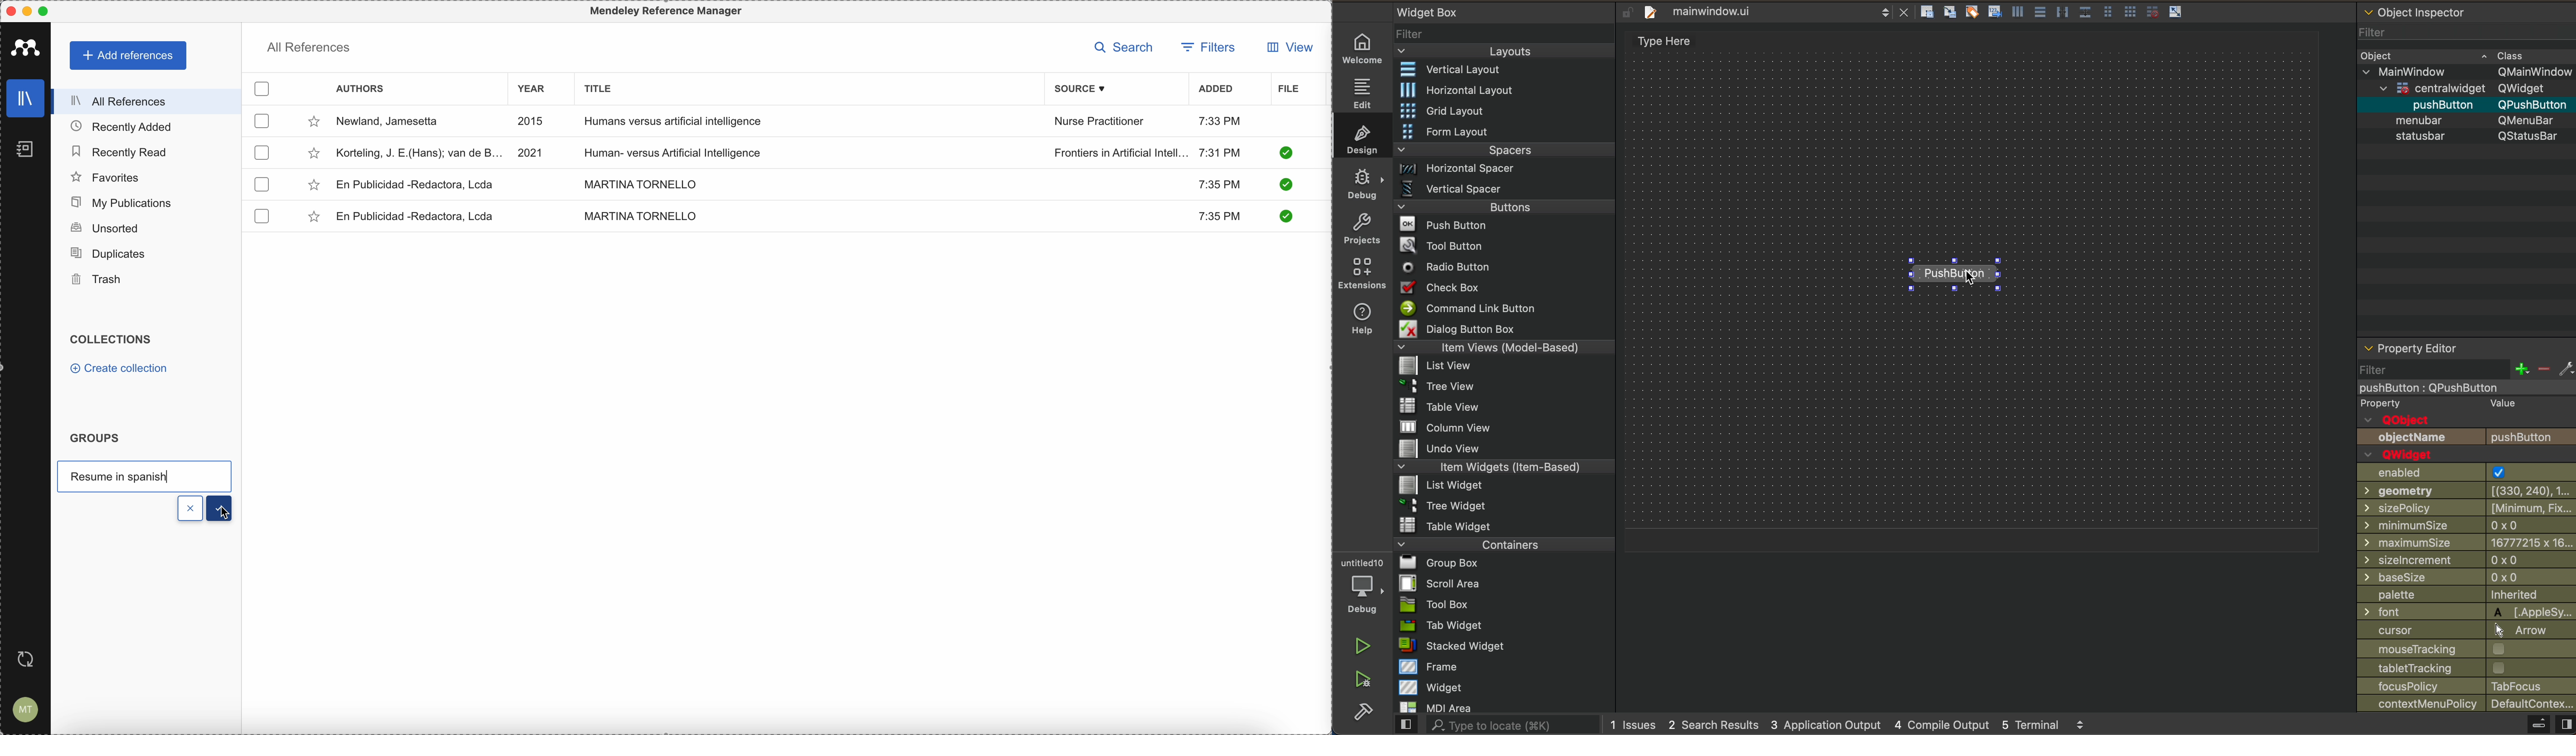 This screenshot has width=2576, height=756. What do you see at coordinates (1361, 139) in the screenshot?
I see `design` at bounding box center [1361, 139].